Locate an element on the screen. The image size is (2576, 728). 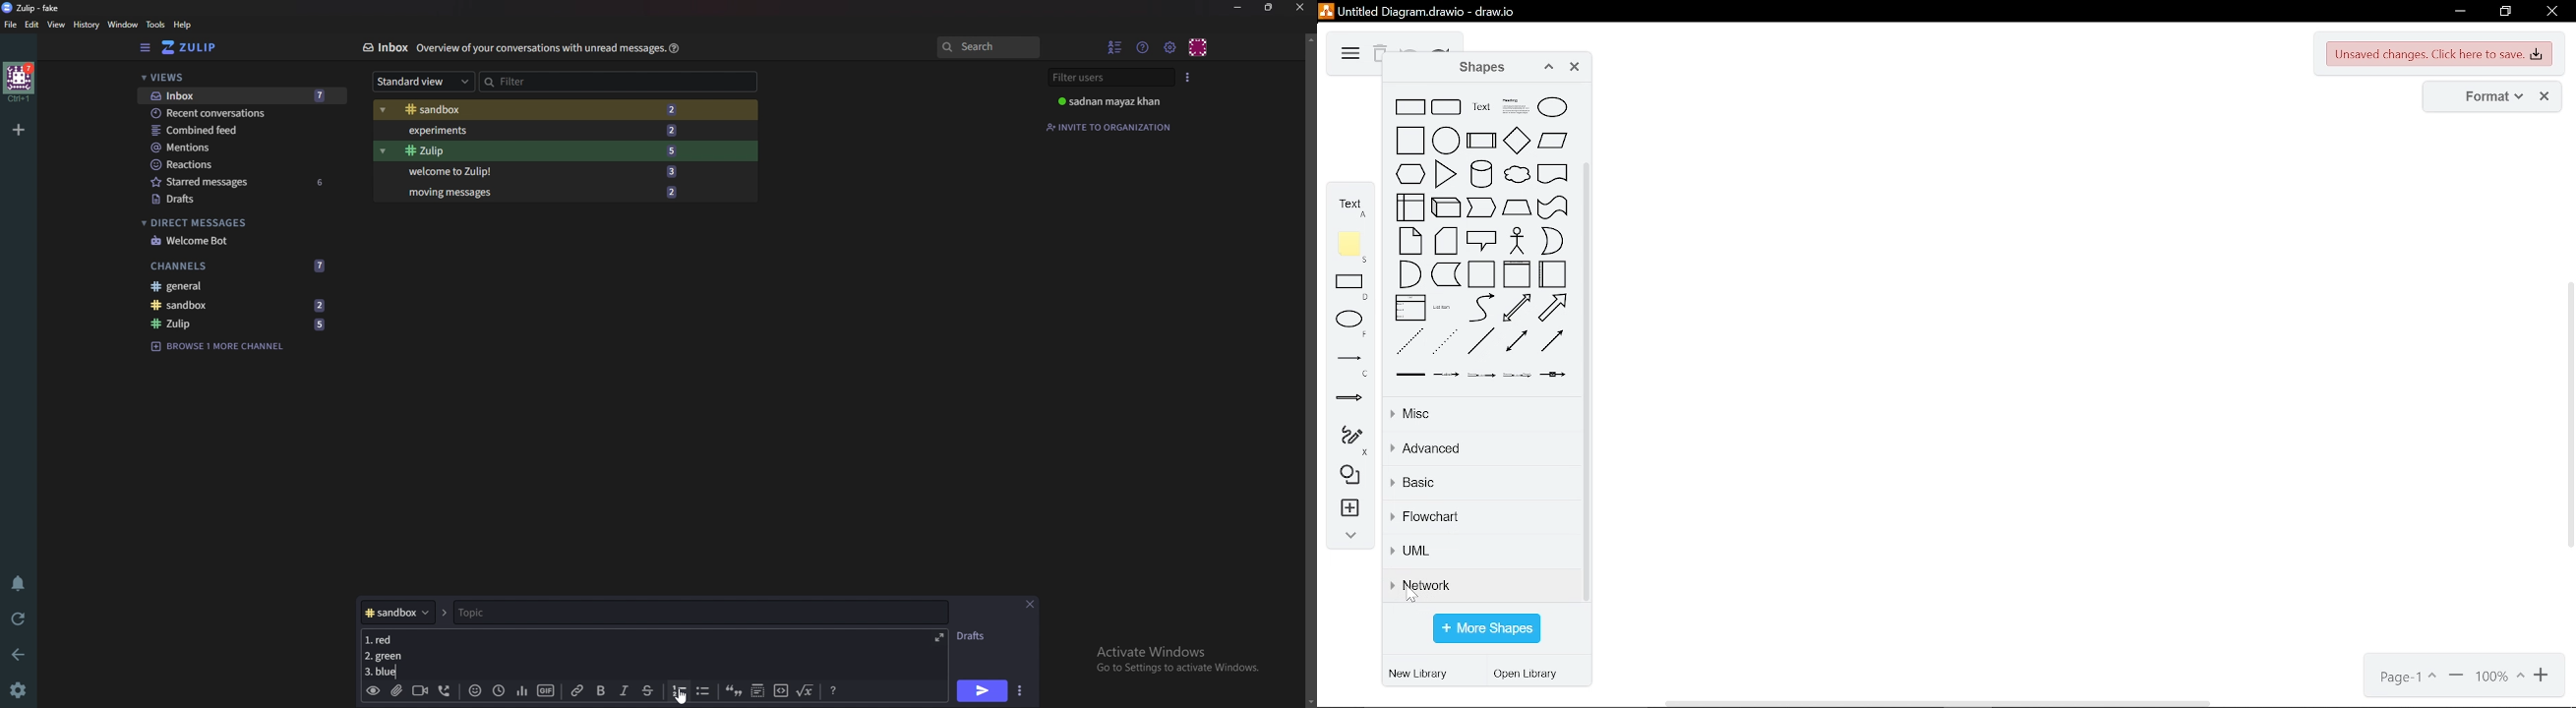
rectangle is located at coordinates (1352, 288).